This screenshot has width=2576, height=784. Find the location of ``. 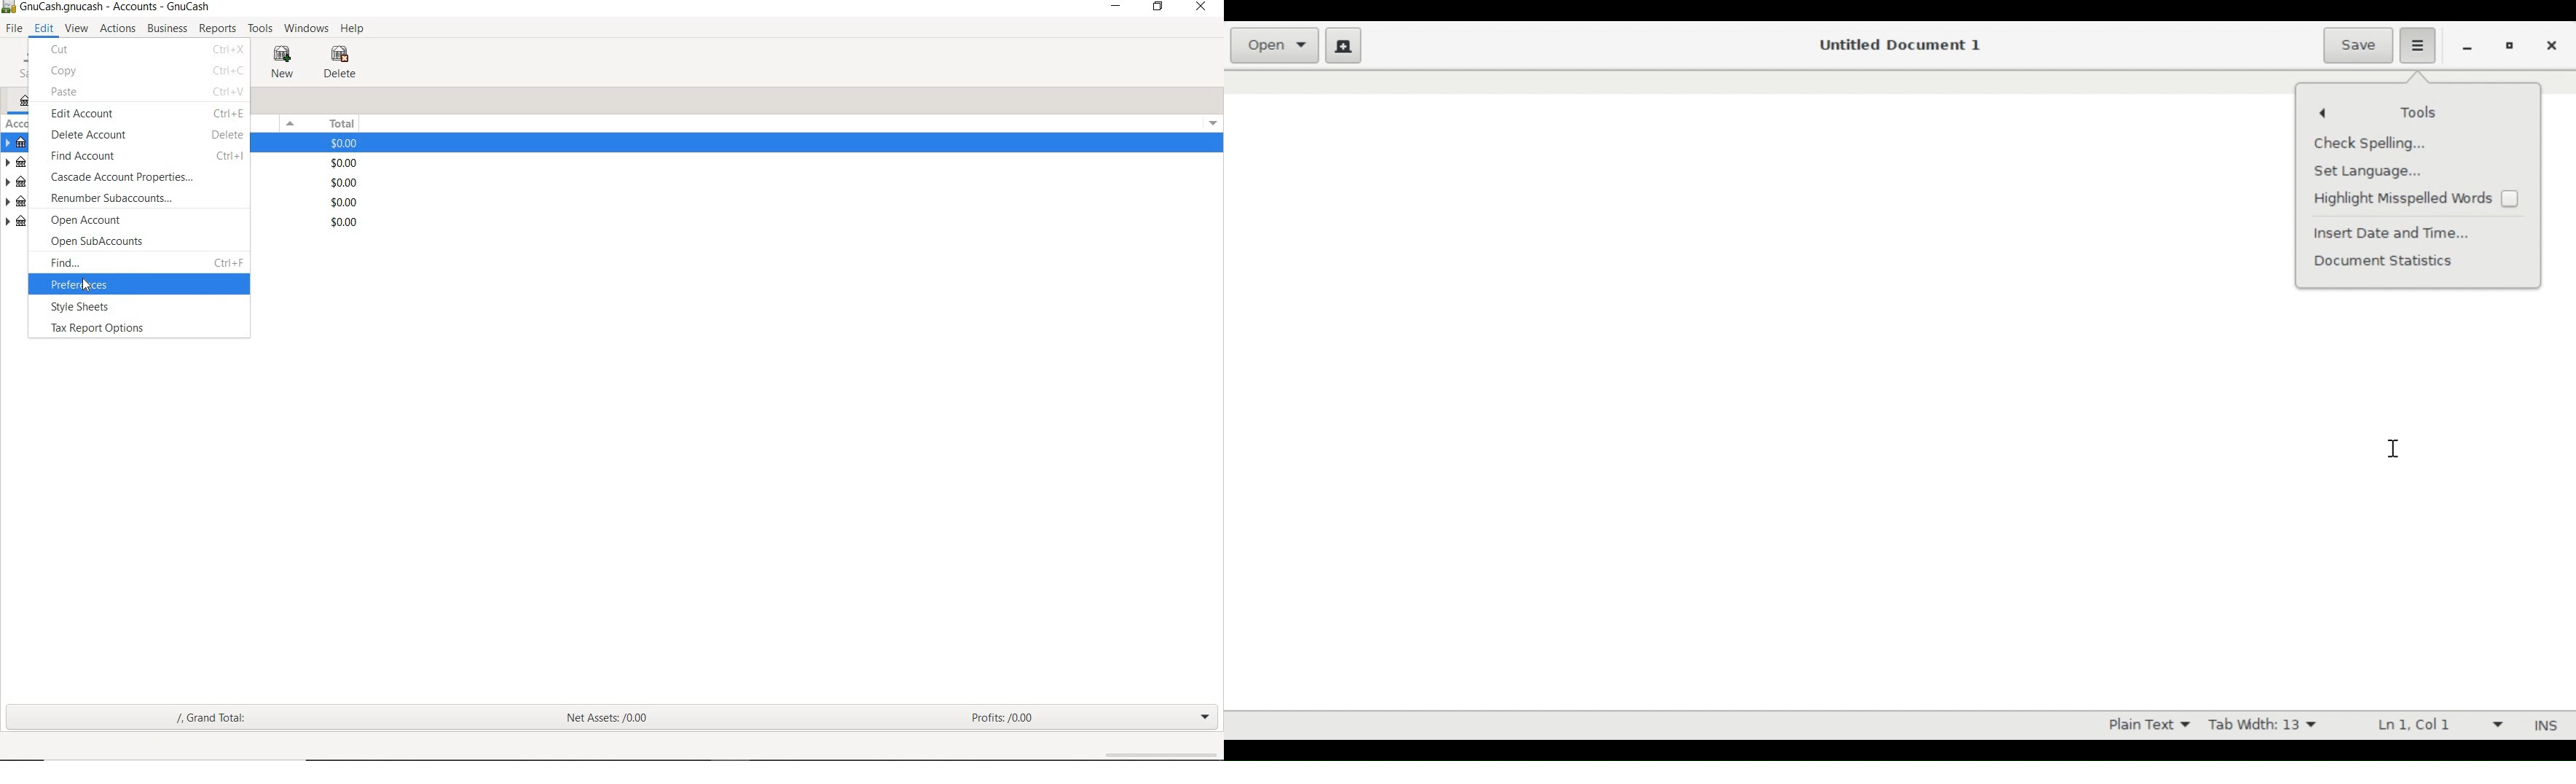

 is located at coordinates (230, 113).